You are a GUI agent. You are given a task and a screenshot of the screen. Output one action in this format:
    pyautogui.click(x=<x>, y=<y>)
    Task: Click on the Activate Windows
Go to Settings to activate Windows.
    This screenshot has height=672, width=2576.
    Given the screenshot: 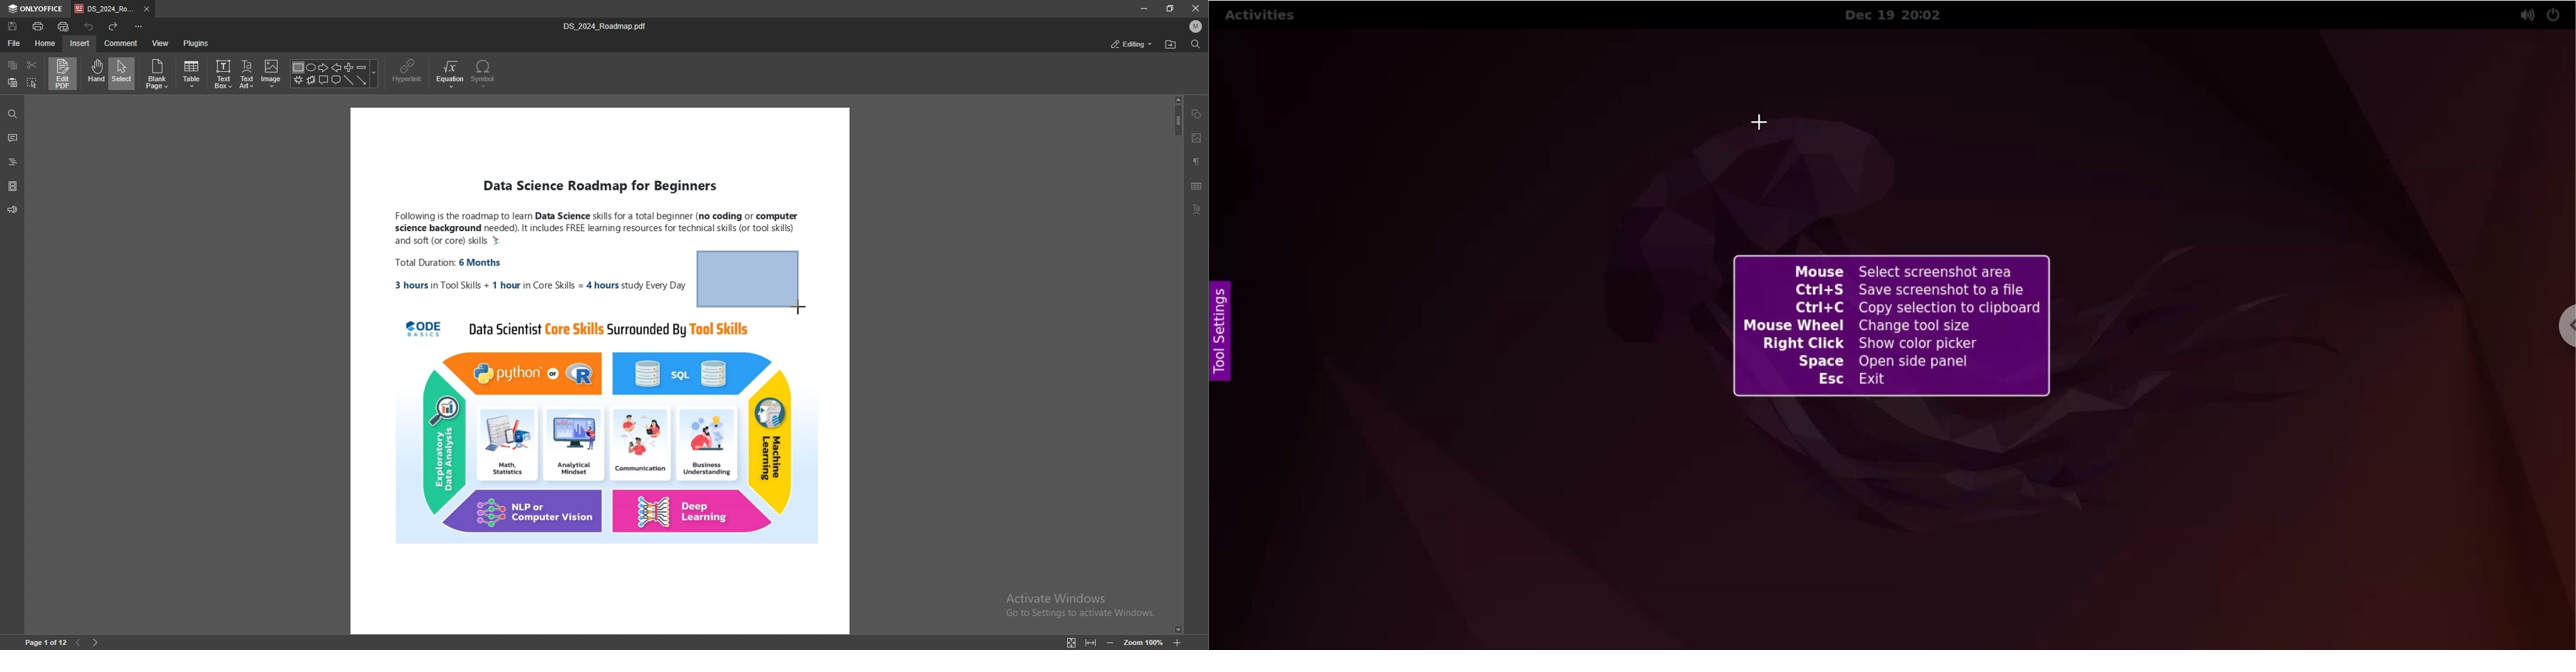 What is the action you would take?
    pyautogui.click(x=1080, y=605)
    